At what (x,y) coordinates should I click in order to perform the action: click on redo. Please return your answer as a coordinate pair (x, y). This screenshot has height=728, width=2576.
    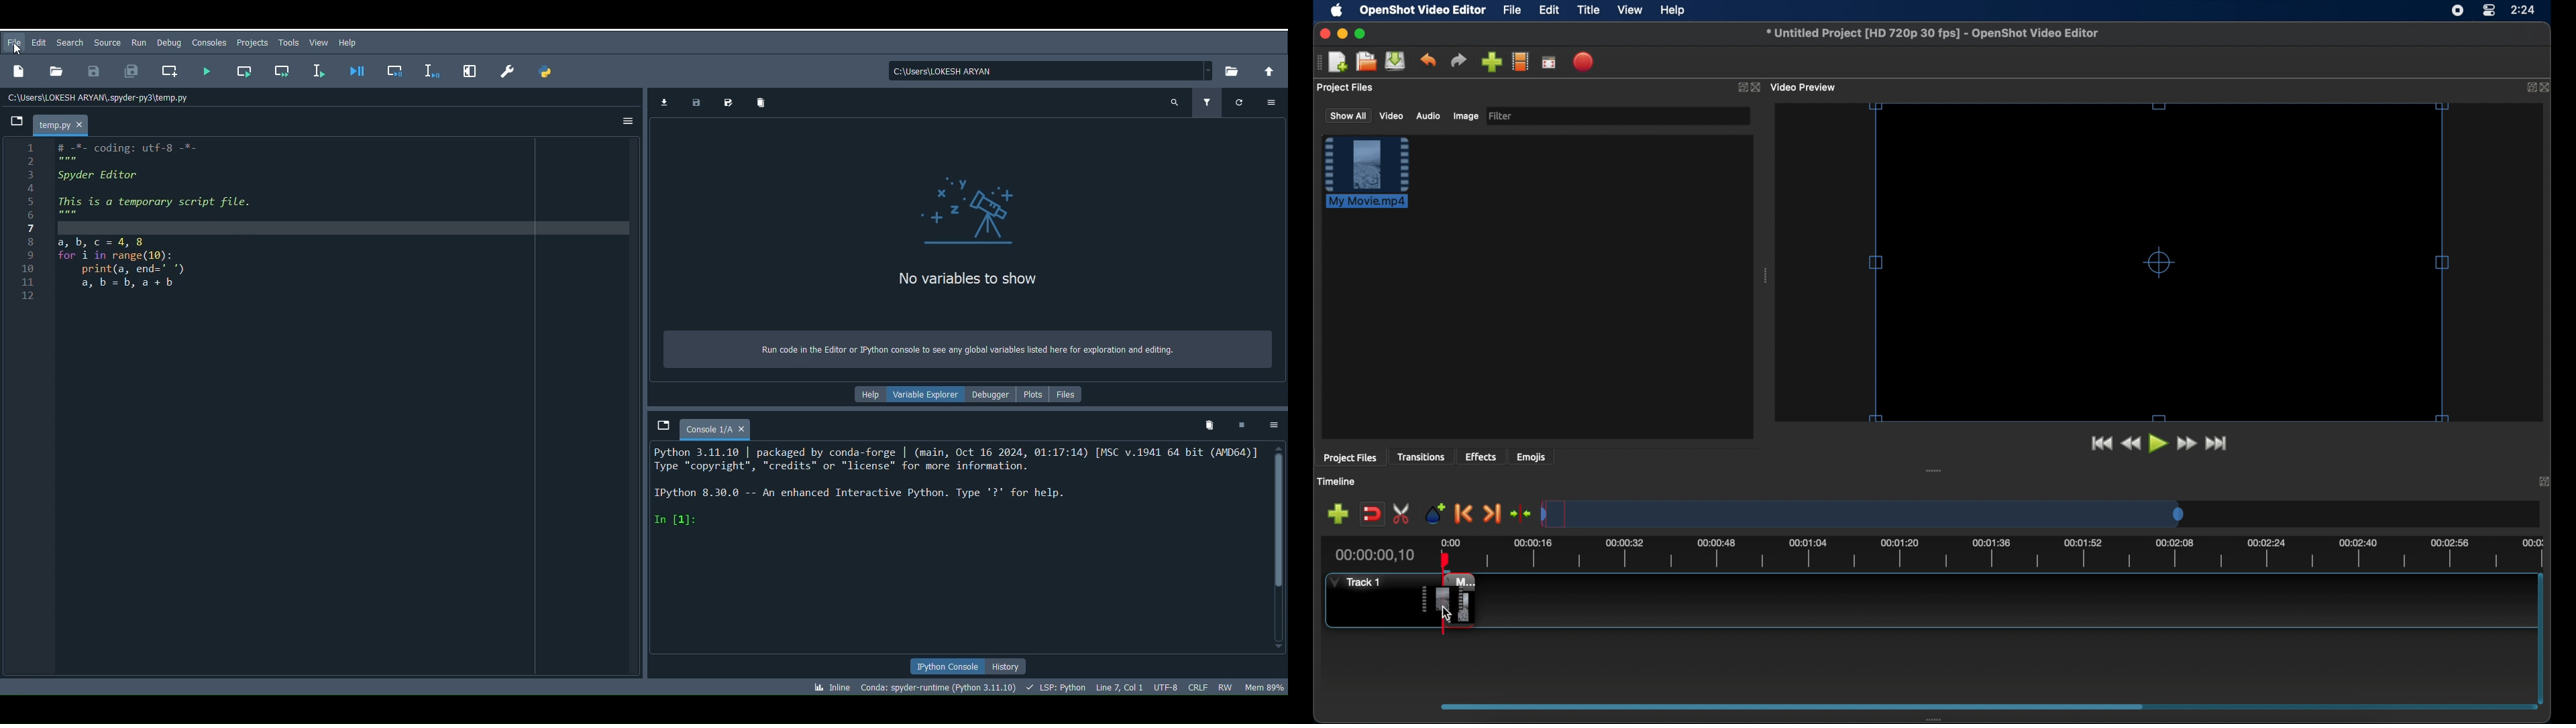
    Looking at the image, I should click on (1458, 60).